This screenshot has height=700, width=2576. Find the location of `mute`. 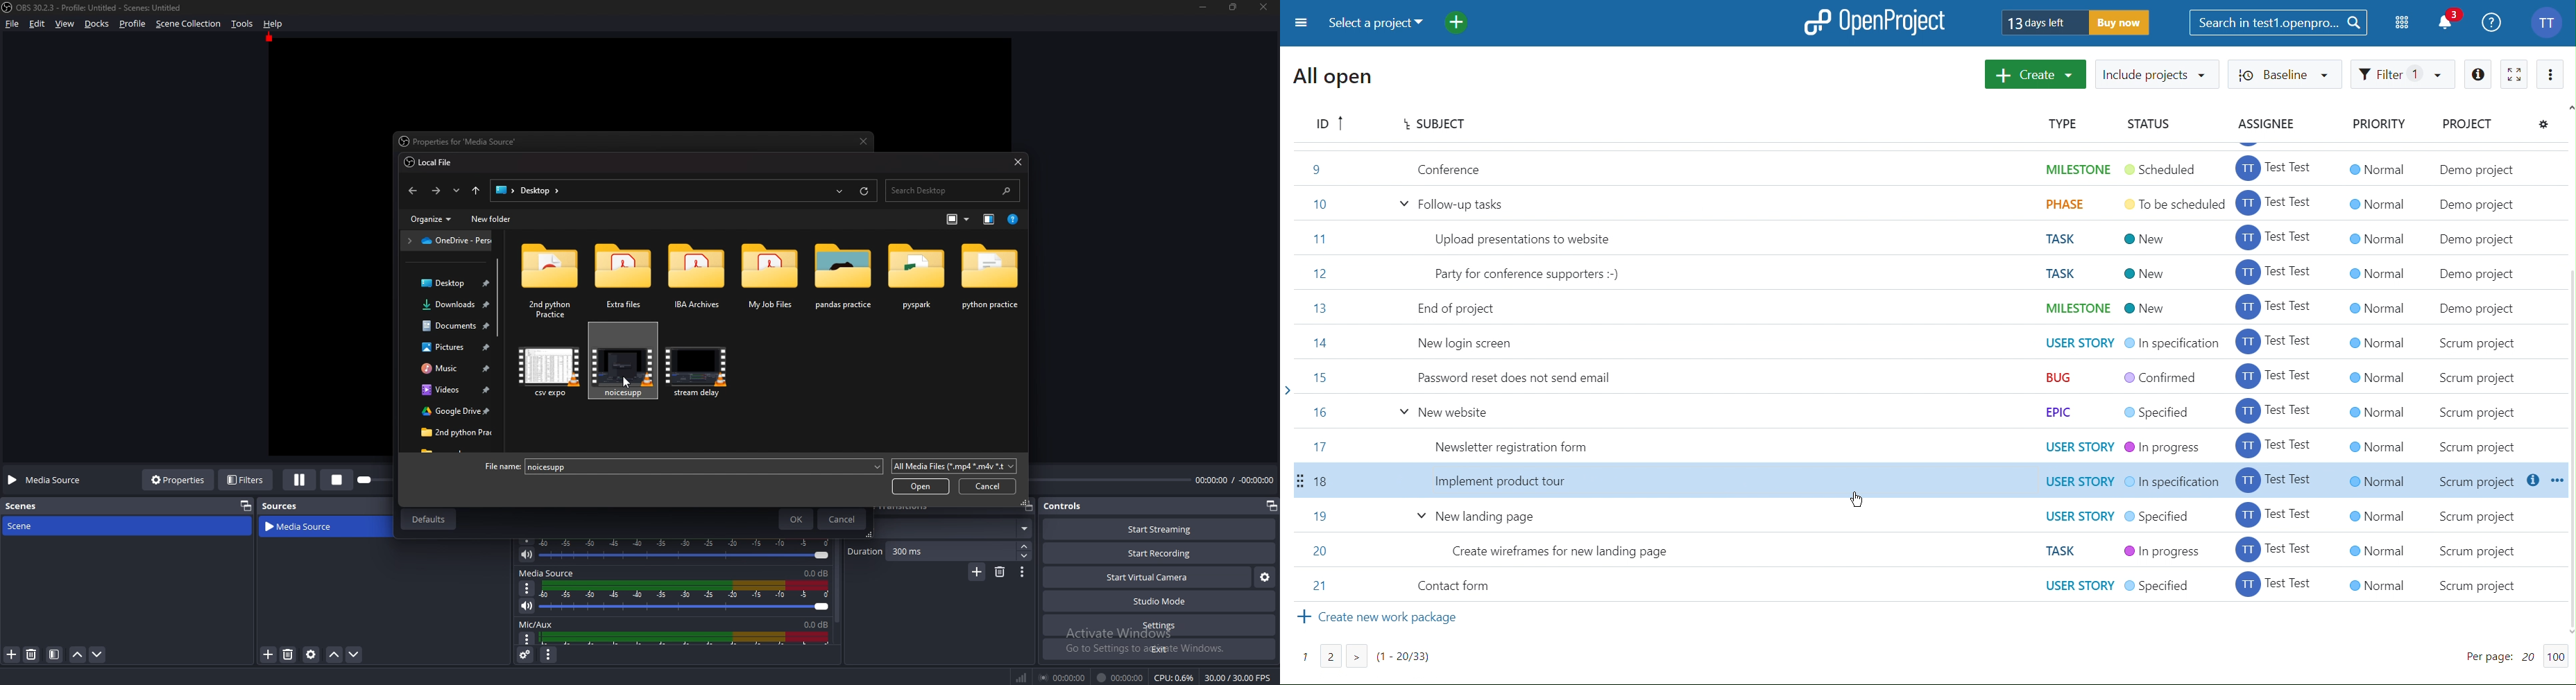

mute is located at coordinates (527, 554).